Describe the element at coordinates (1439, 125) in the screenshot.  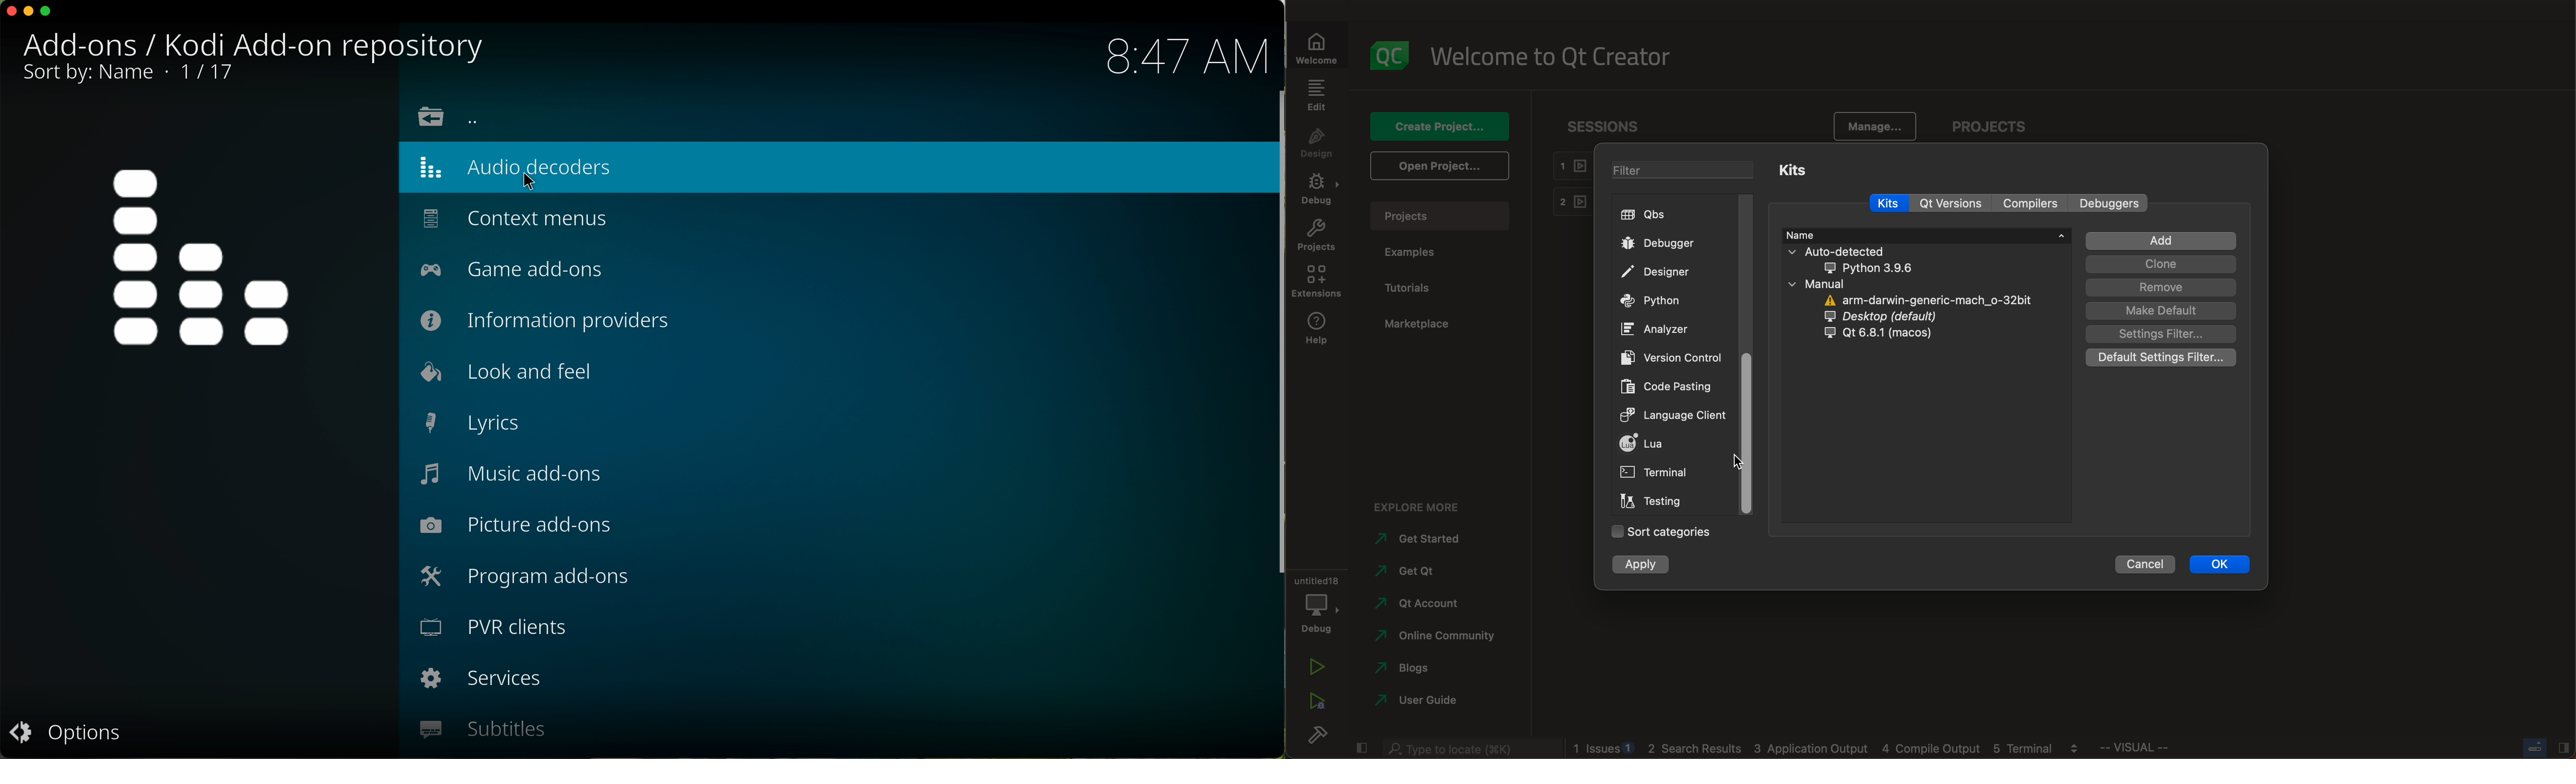
I see `create project` at that location.